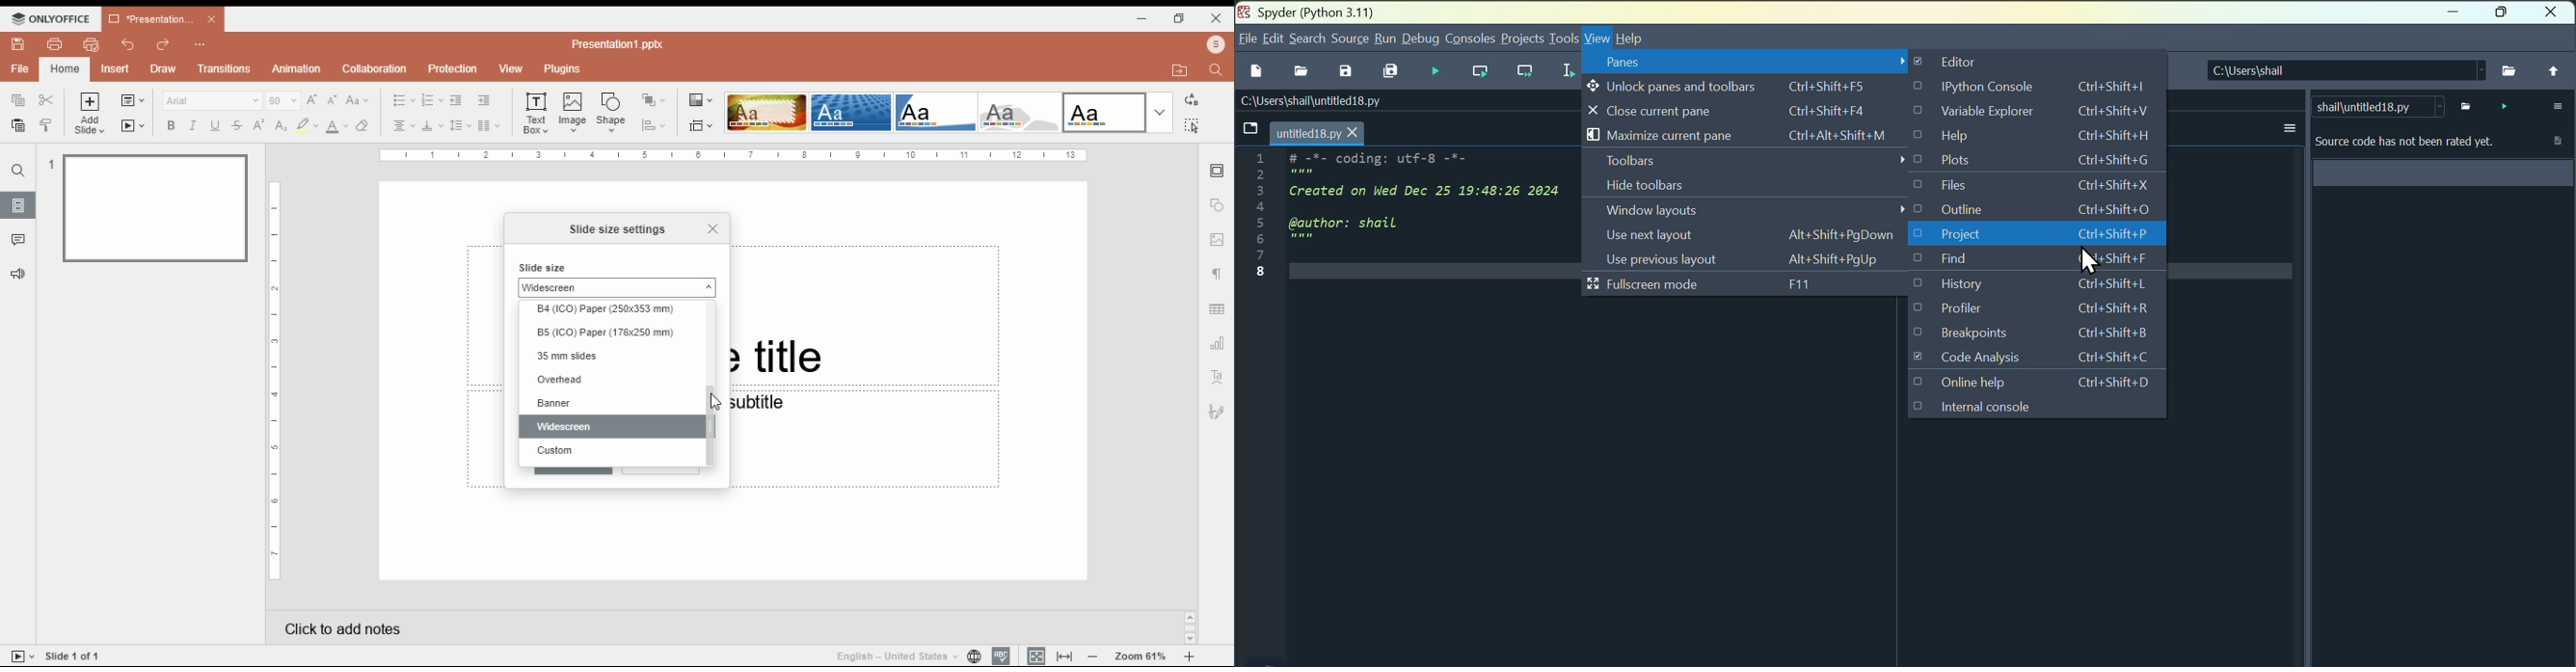 The image size is (2576, 672). Describe the element at coordinates (1218, 241) in the screenshot. I see `image settings` at that location.